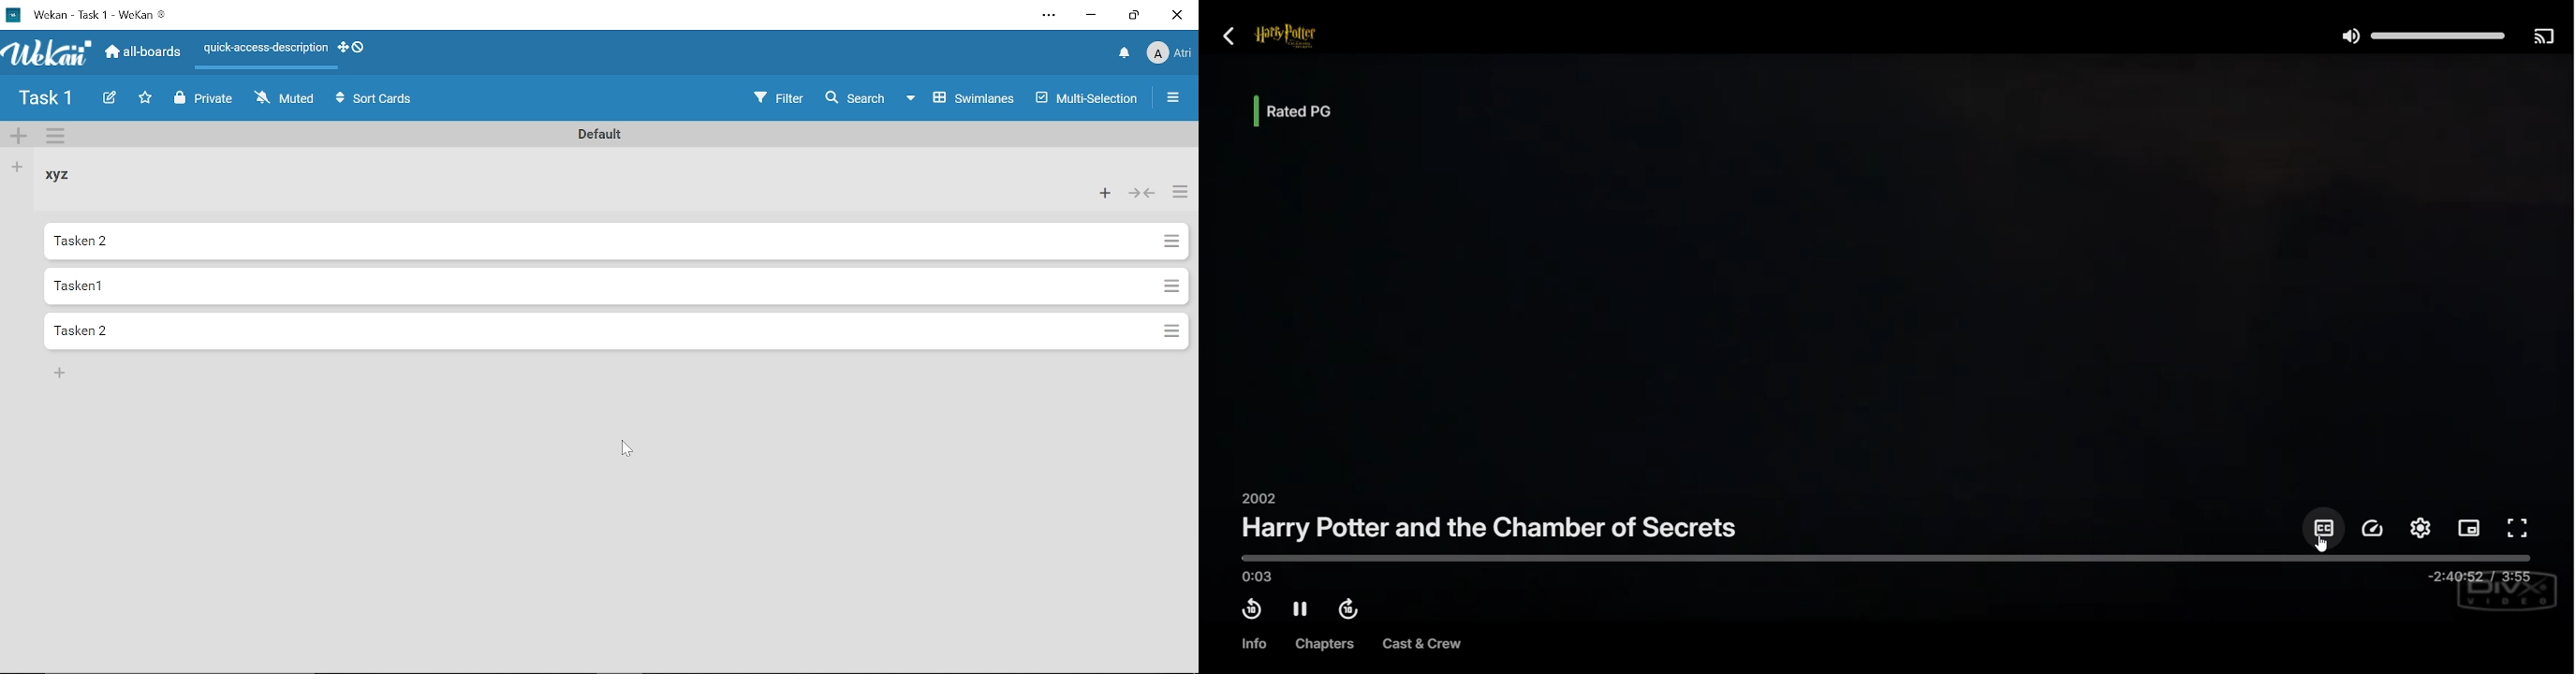 Image resolution: width=2576 pixels, height=700 pixels. I want to click on List titled "xyz", so click(64, 176).